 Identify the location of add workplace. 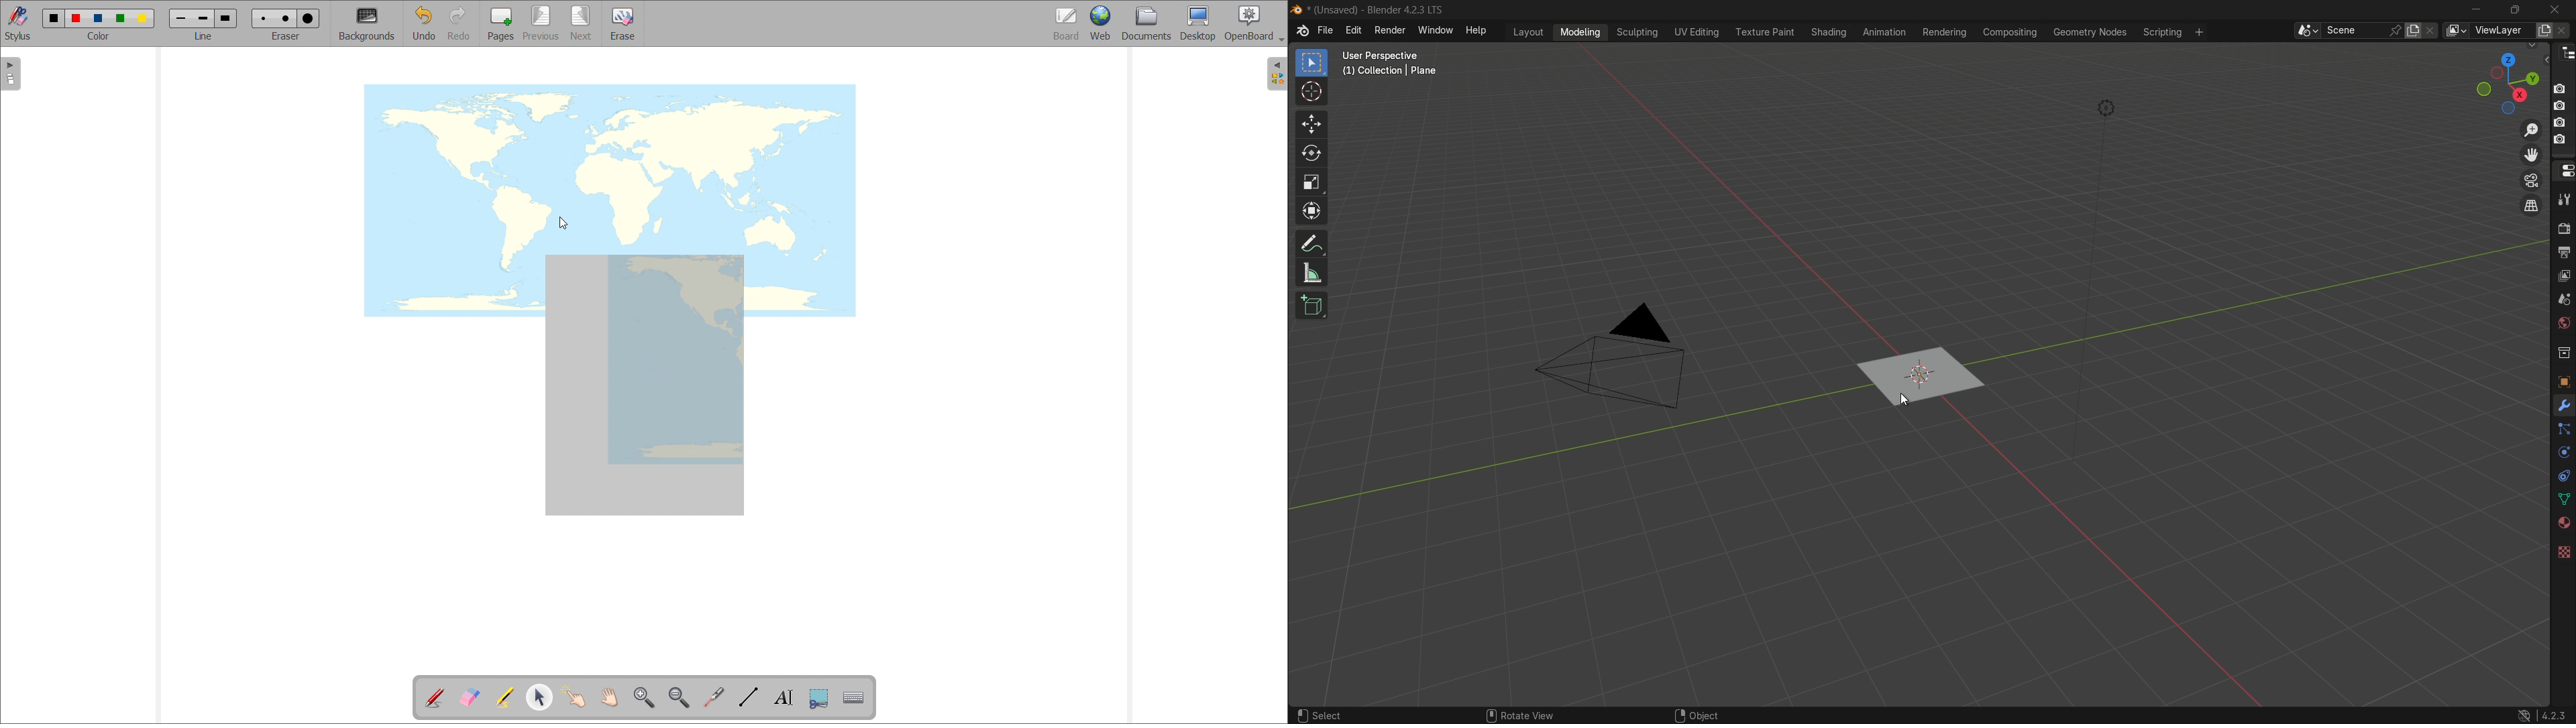
(2199, 32).